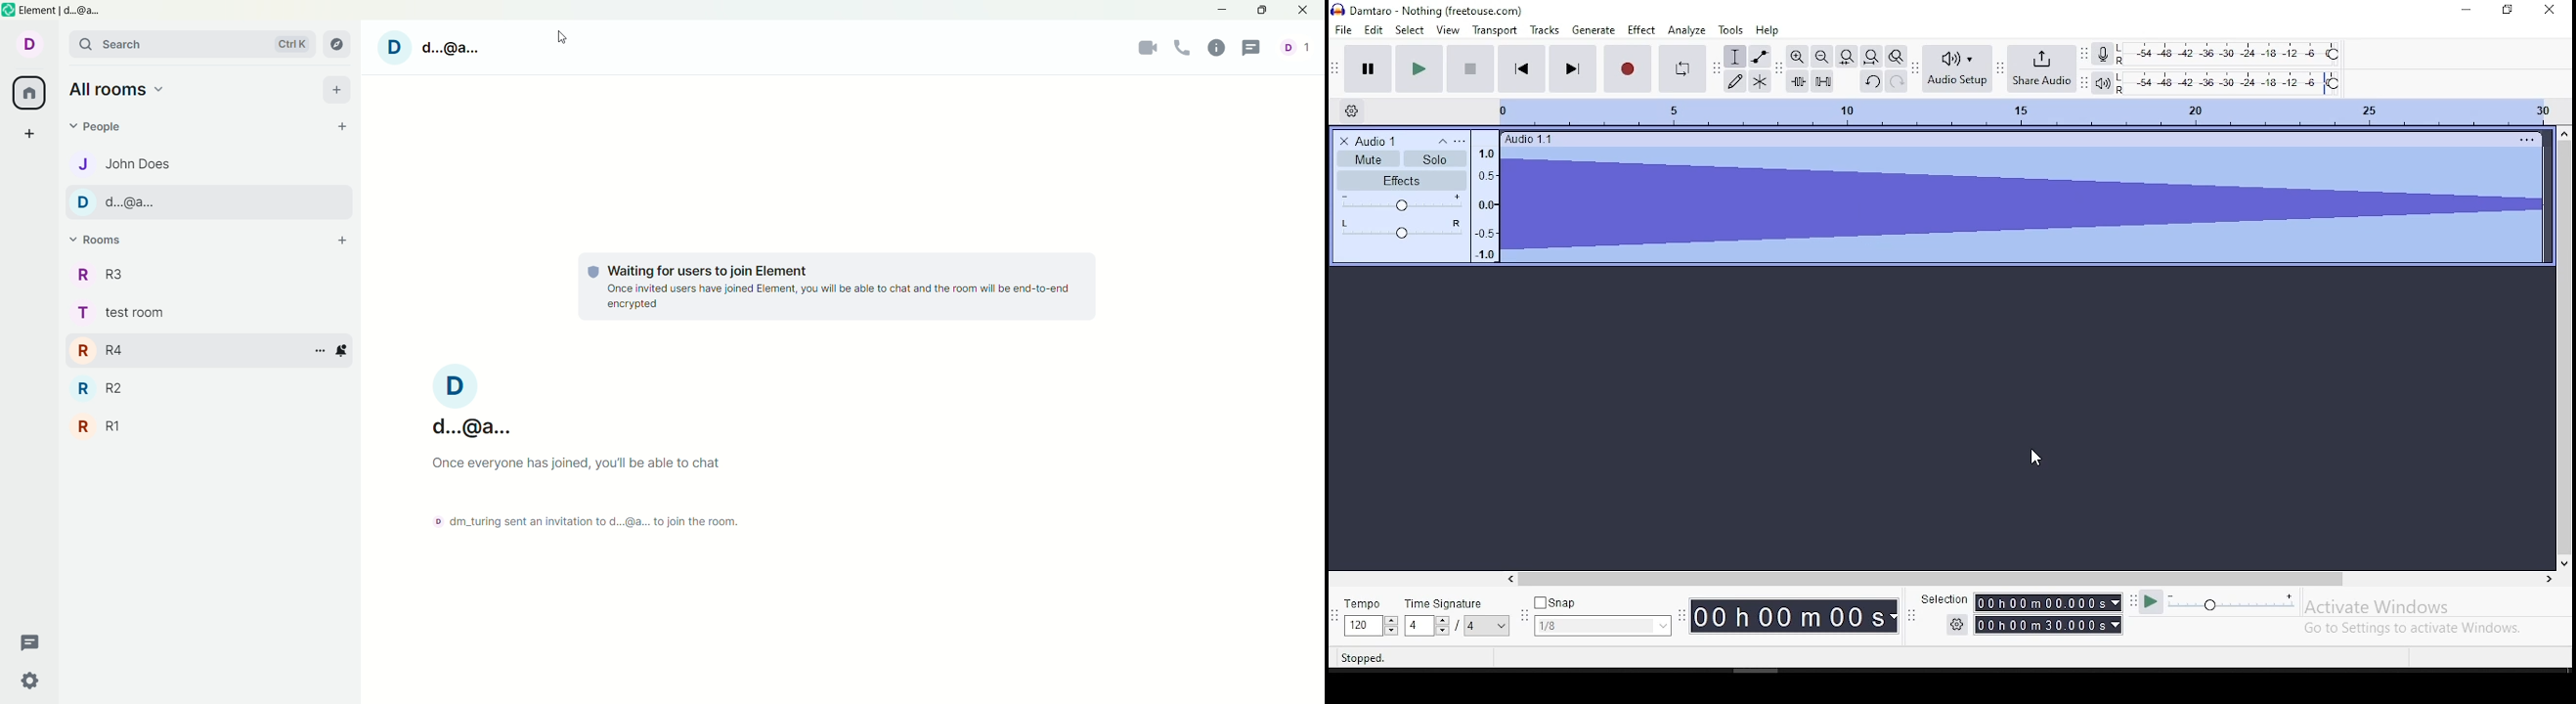 The height and width of the screenshot is (728, 2576). Describe the element at coordinates (2053, 611) in the screenshot. I see `selection duration` at that location.